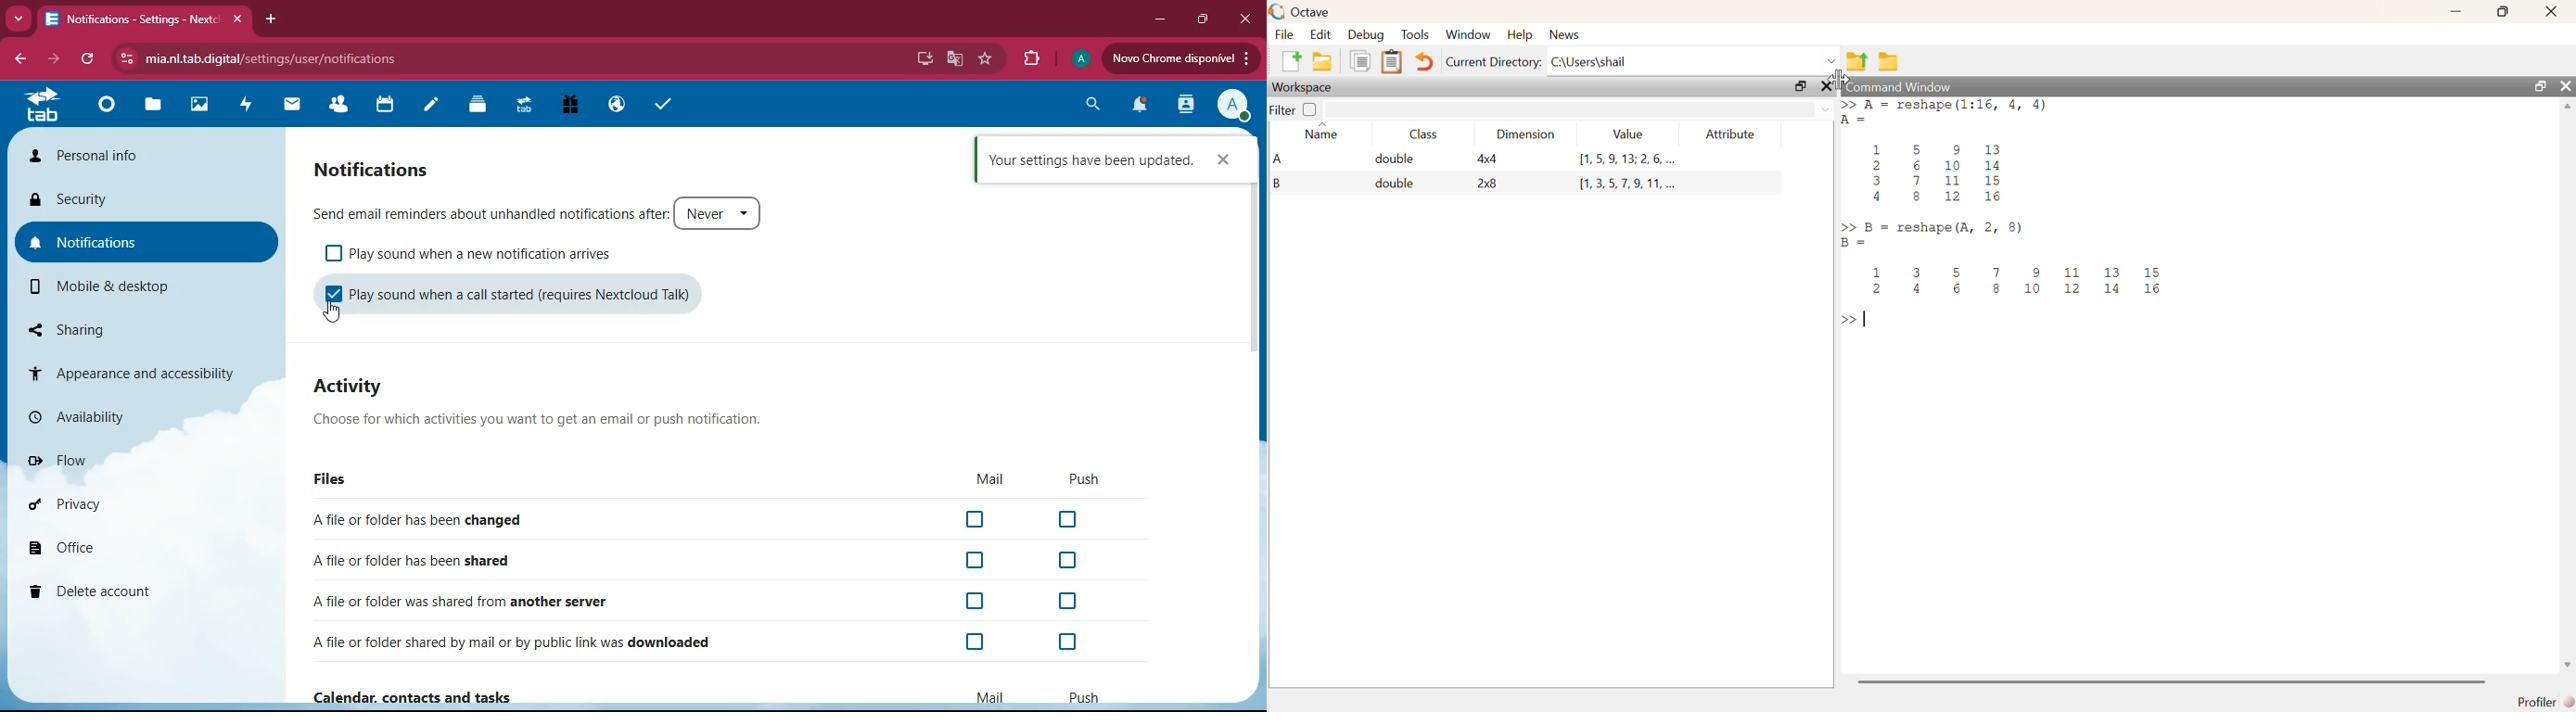 Image resolution: width=2576 pixels, height=728 pixels. What do you see at coordinates (1070, 559) in the screenshot?
I see `off` at bounding box center [1070, 559].